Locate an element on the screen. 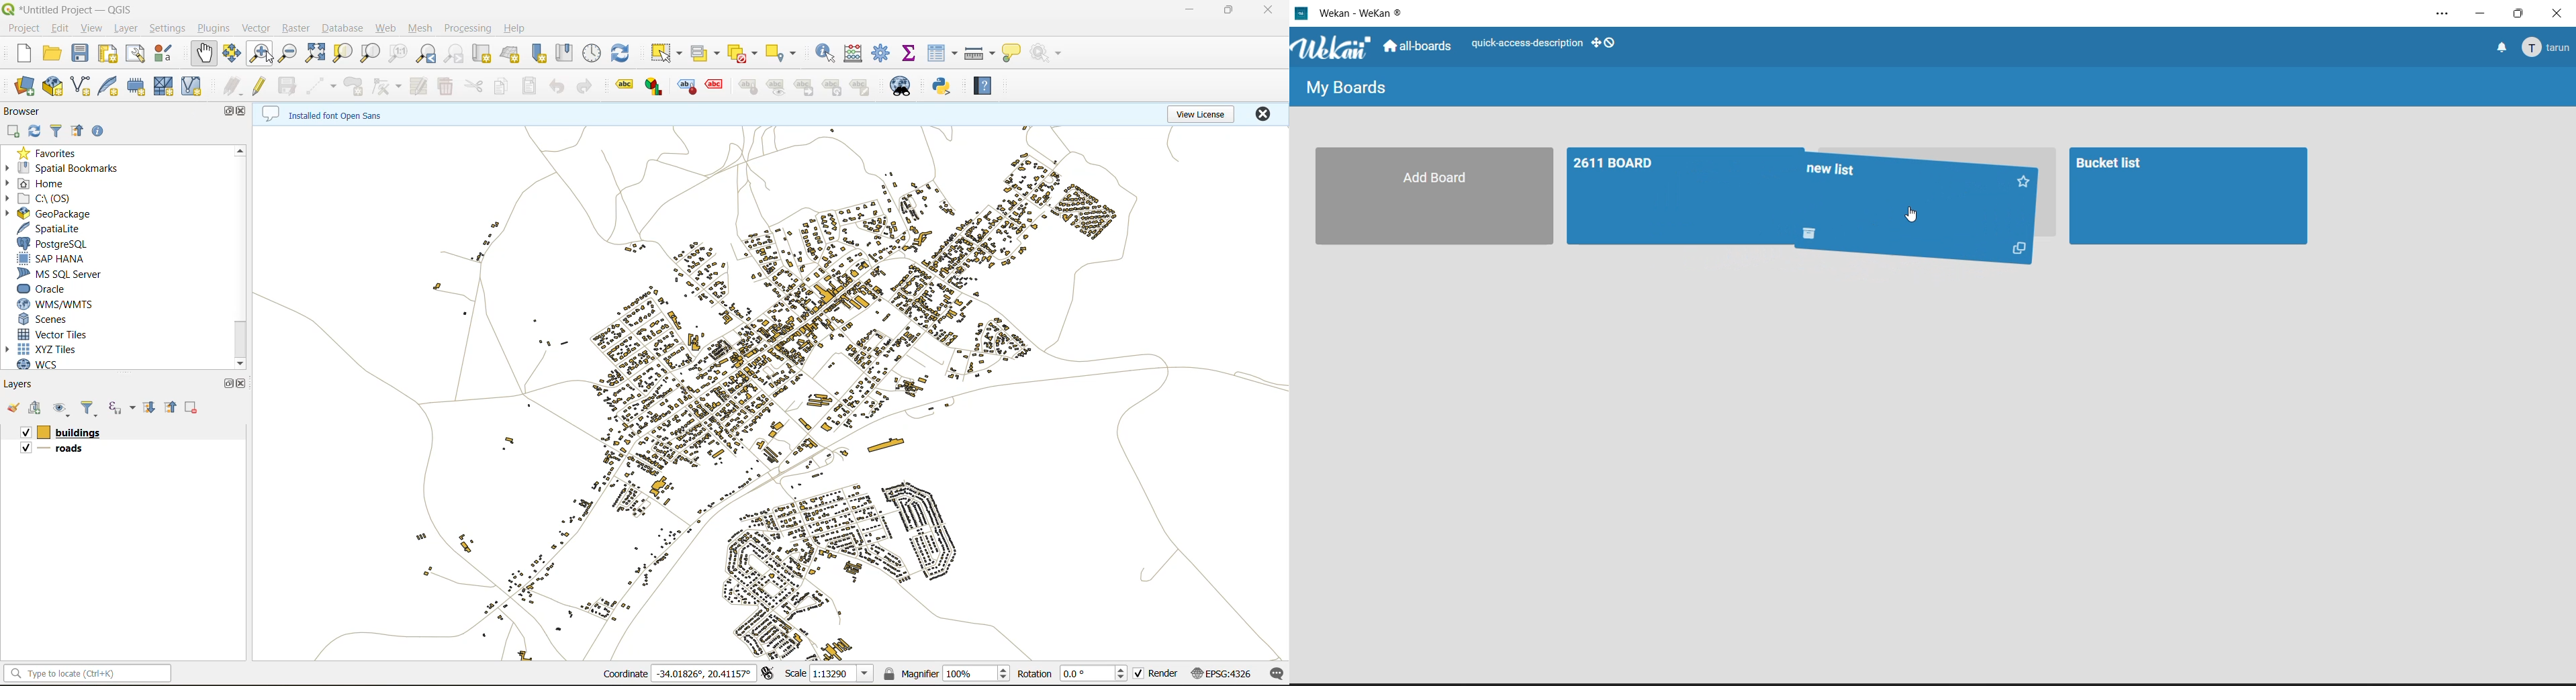 The image size is (2576, 700). Rotate Label is located at coordinates (833, 87).